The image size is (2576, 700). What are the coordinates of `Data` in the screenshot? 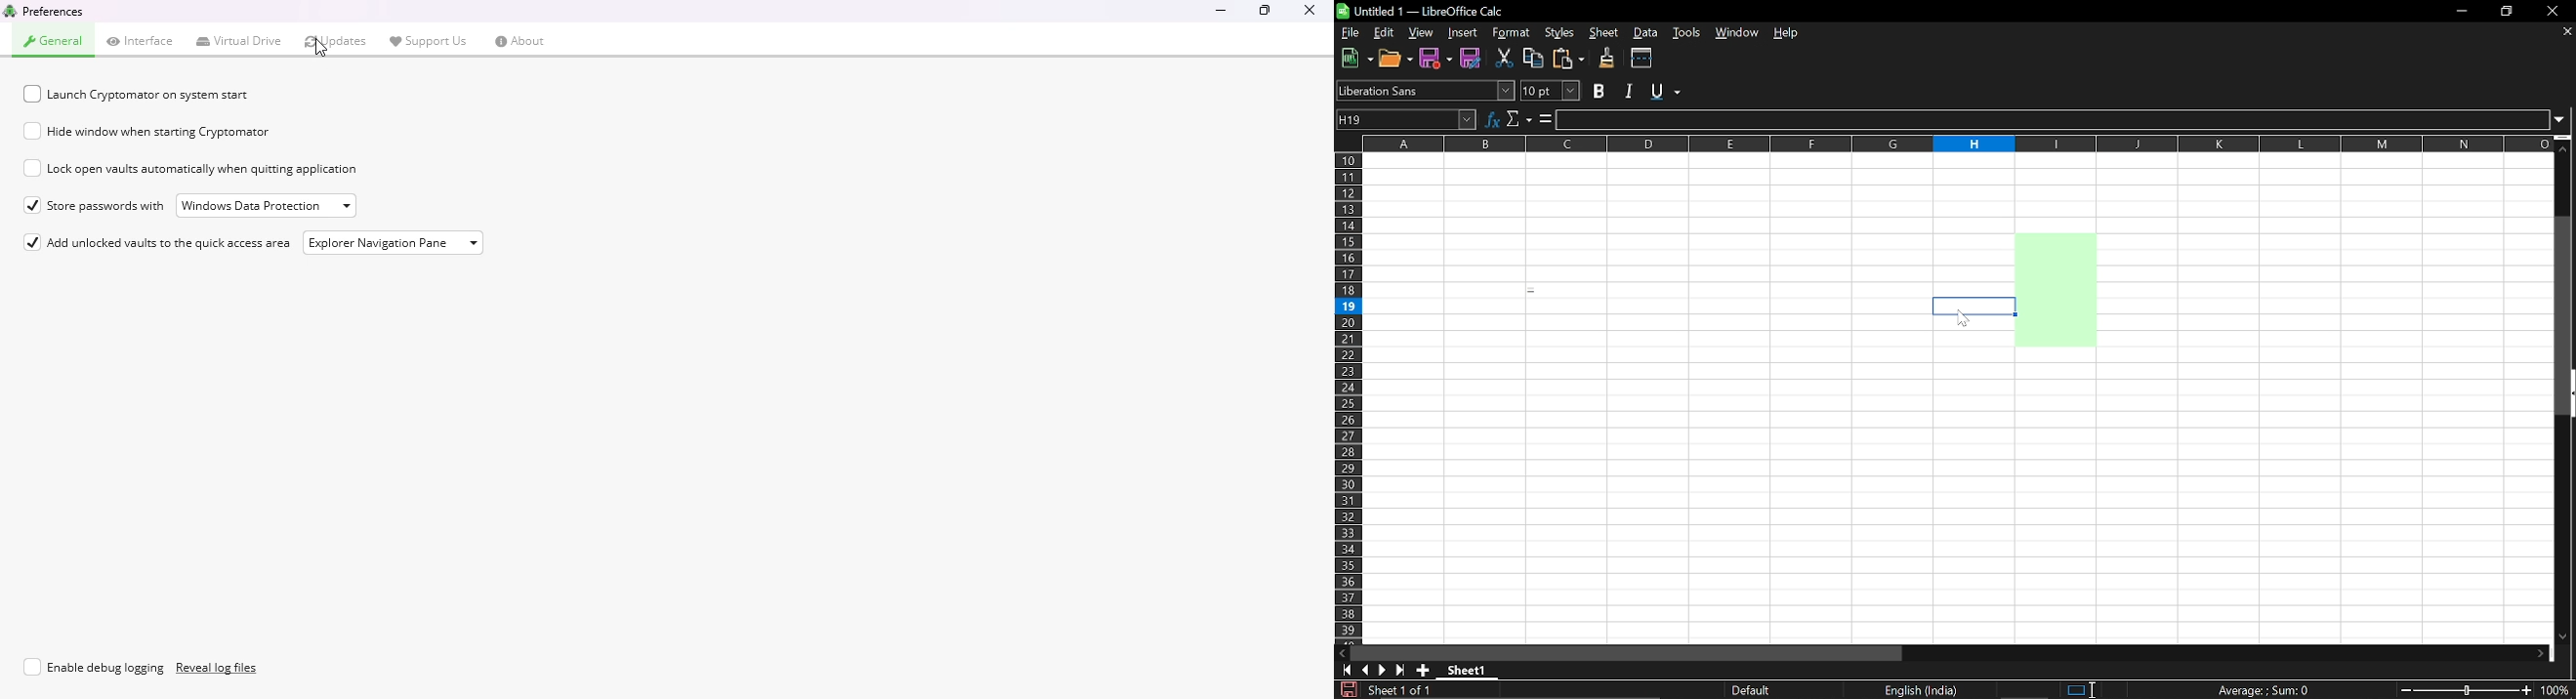 It's located at (1648, 33).